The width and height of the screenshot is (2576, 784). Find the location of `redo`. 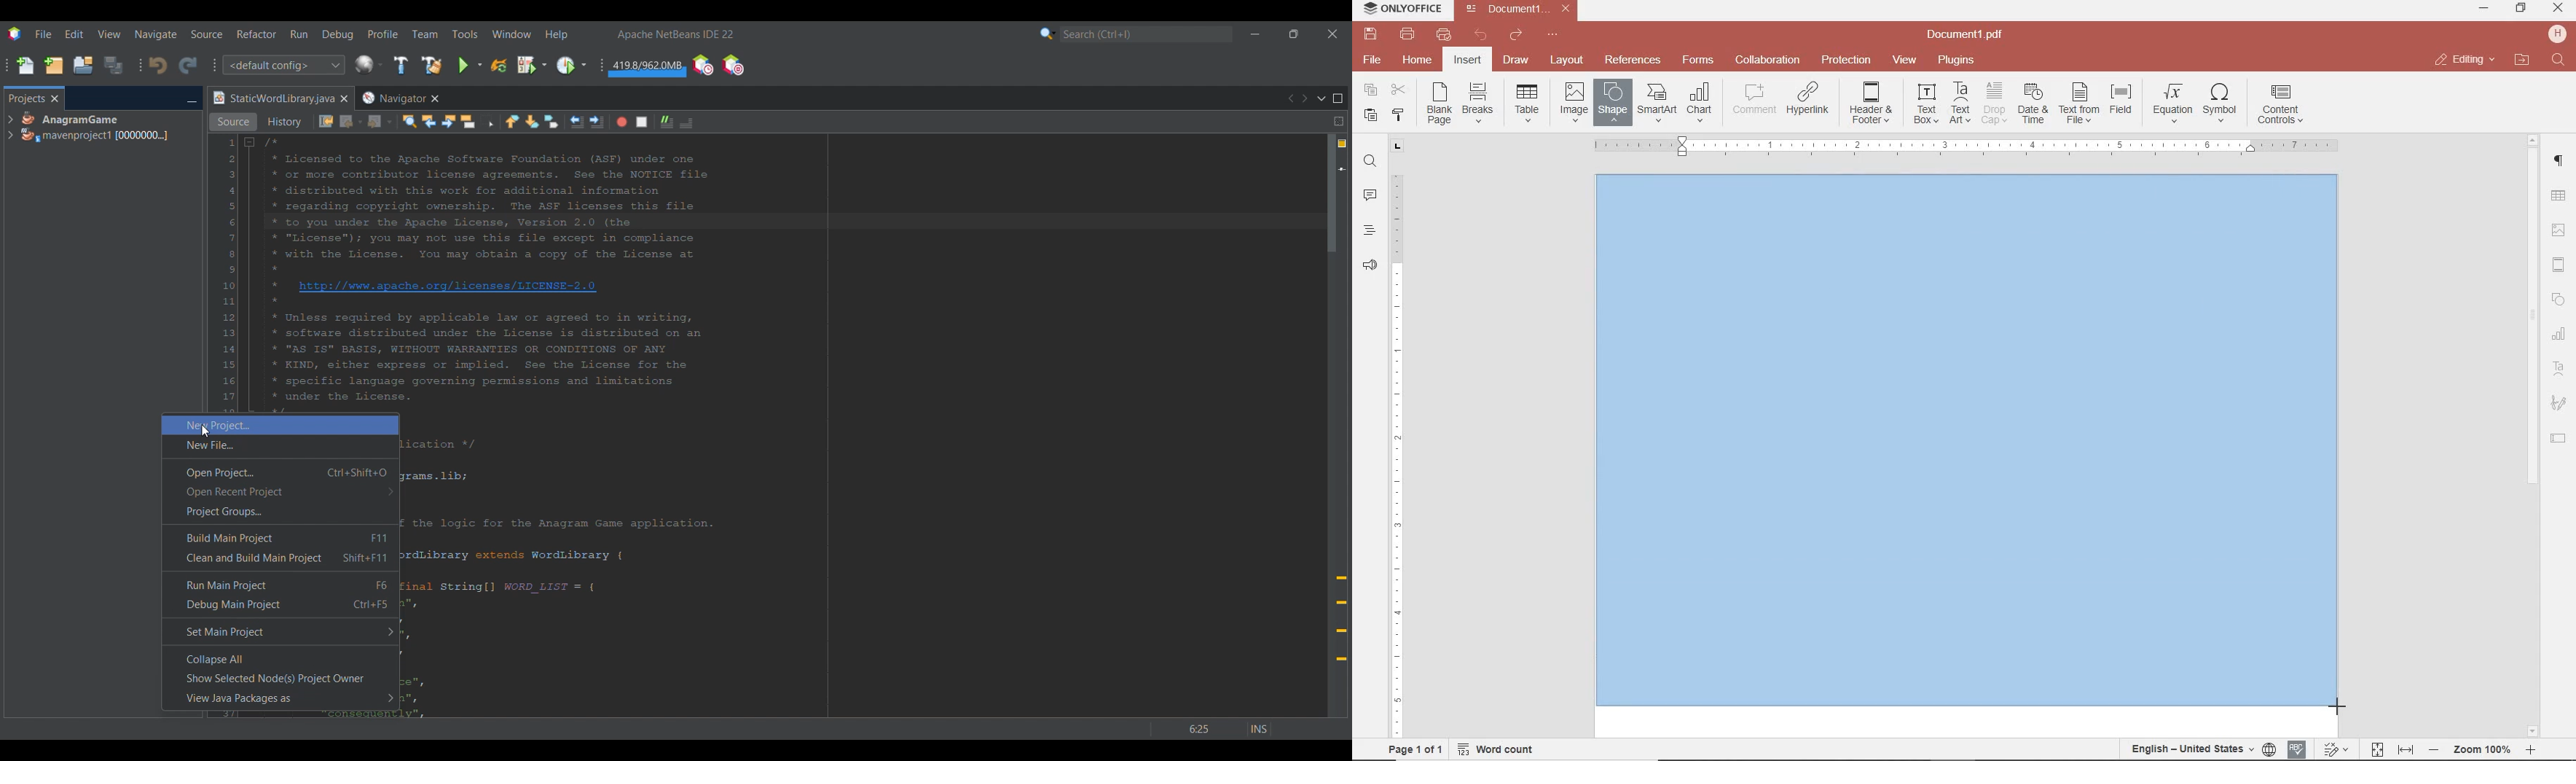

redo is located at coordinates (1515, 37).